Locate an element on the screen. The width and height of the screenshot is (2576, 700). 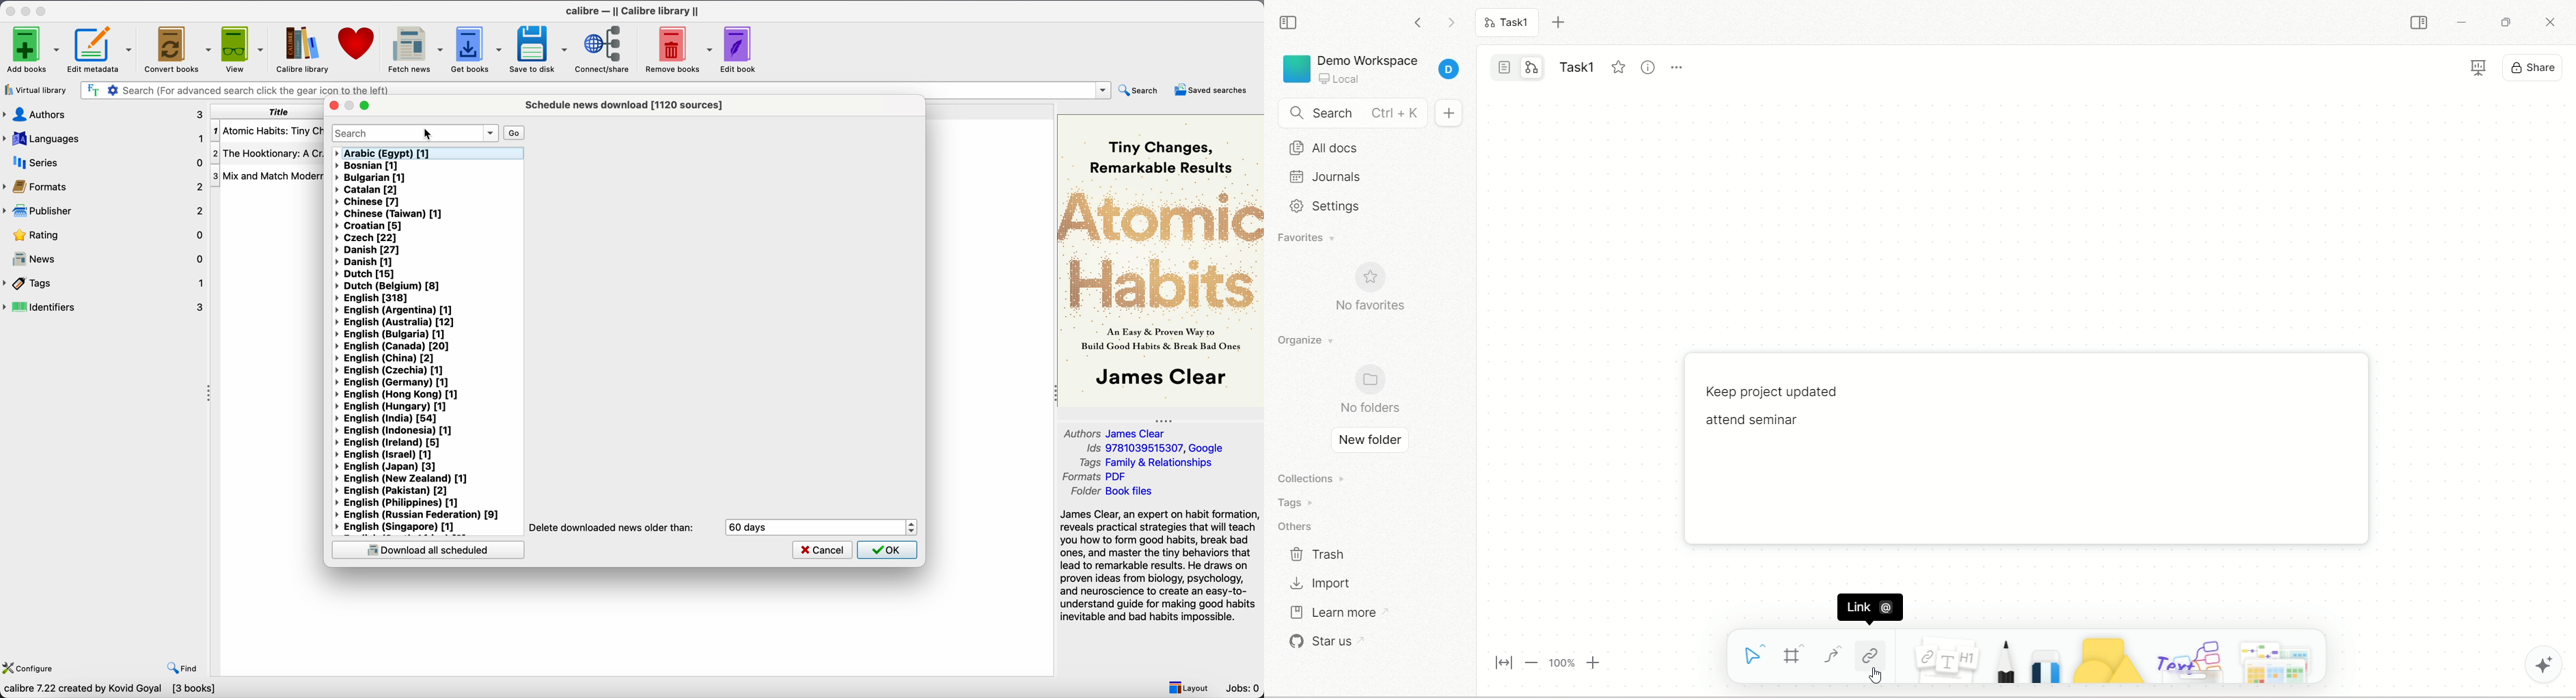
formats is located at coordinates (103, 185).